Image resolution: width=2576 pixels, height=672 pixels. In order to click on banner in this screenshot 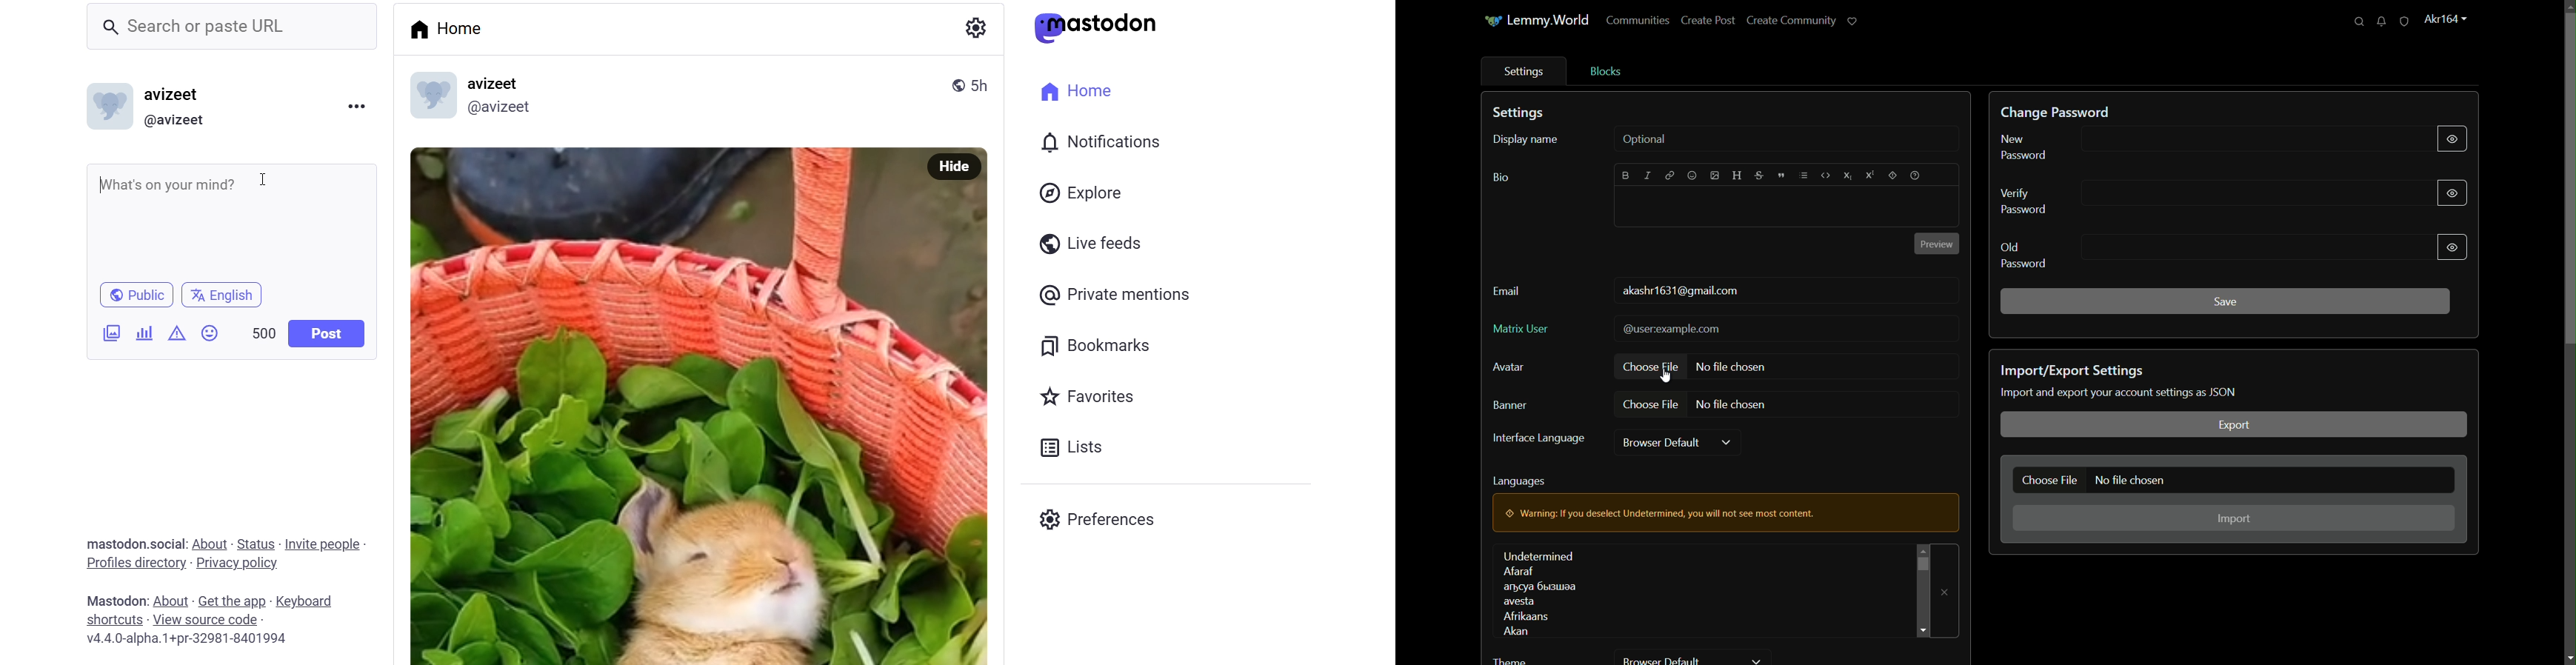, I will do `click(1511, 406)`.